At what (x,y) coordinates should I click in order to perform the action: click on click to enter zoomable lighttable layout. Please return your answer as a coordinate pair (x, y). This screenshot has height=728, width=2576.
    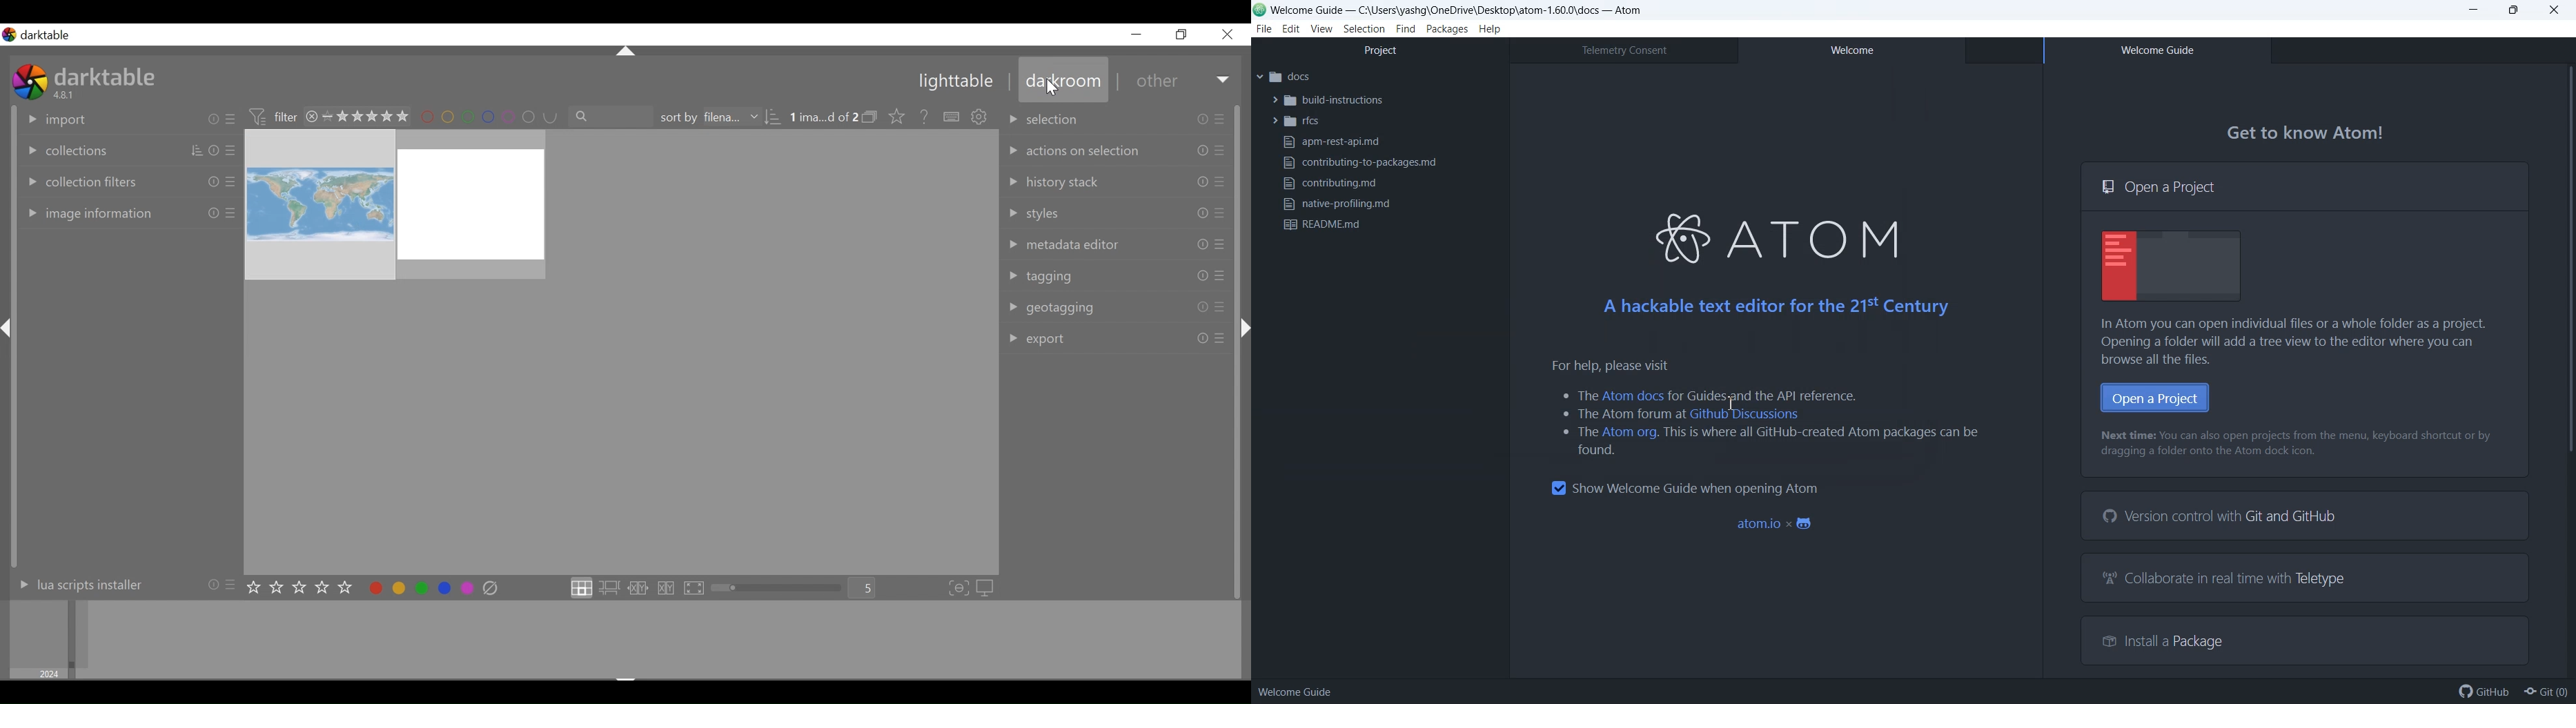
    Looking at the image, I should click on (612, 589).